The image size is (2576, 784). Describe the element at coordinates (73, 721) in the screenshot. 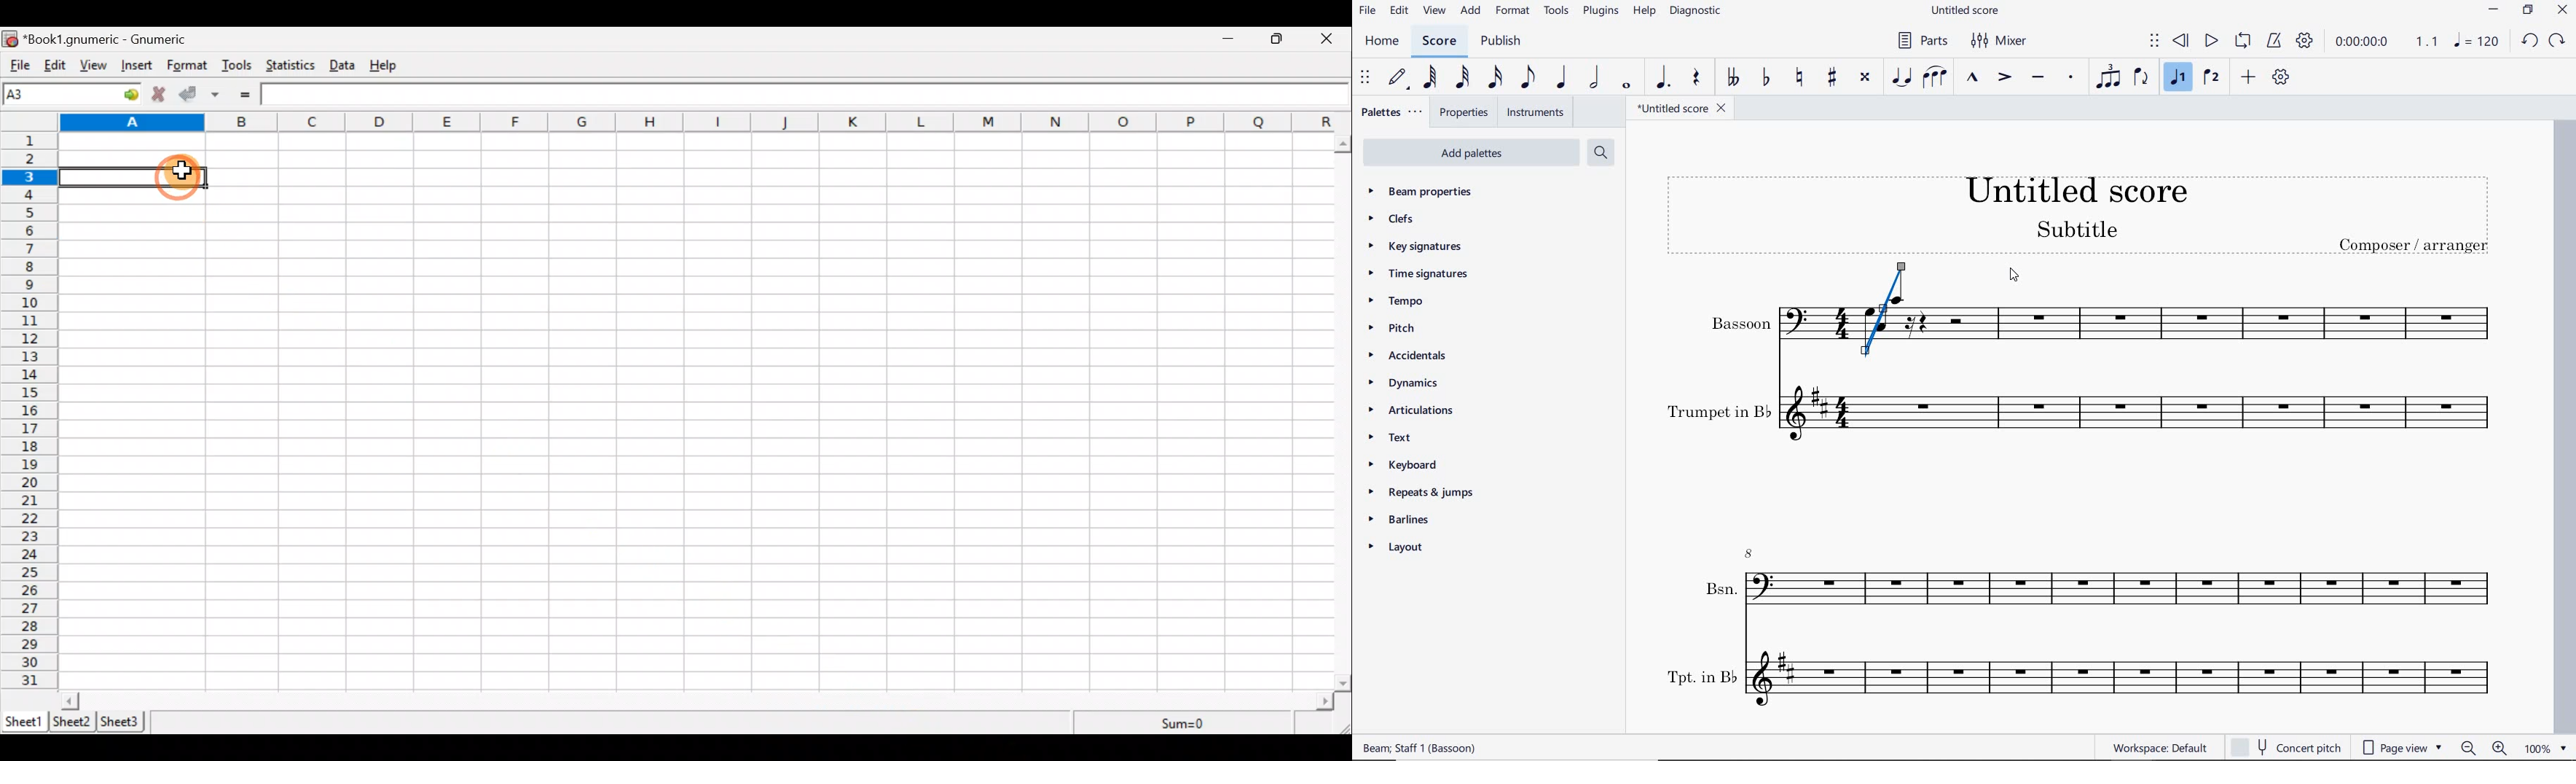

I see `Sheet 2` at that location.